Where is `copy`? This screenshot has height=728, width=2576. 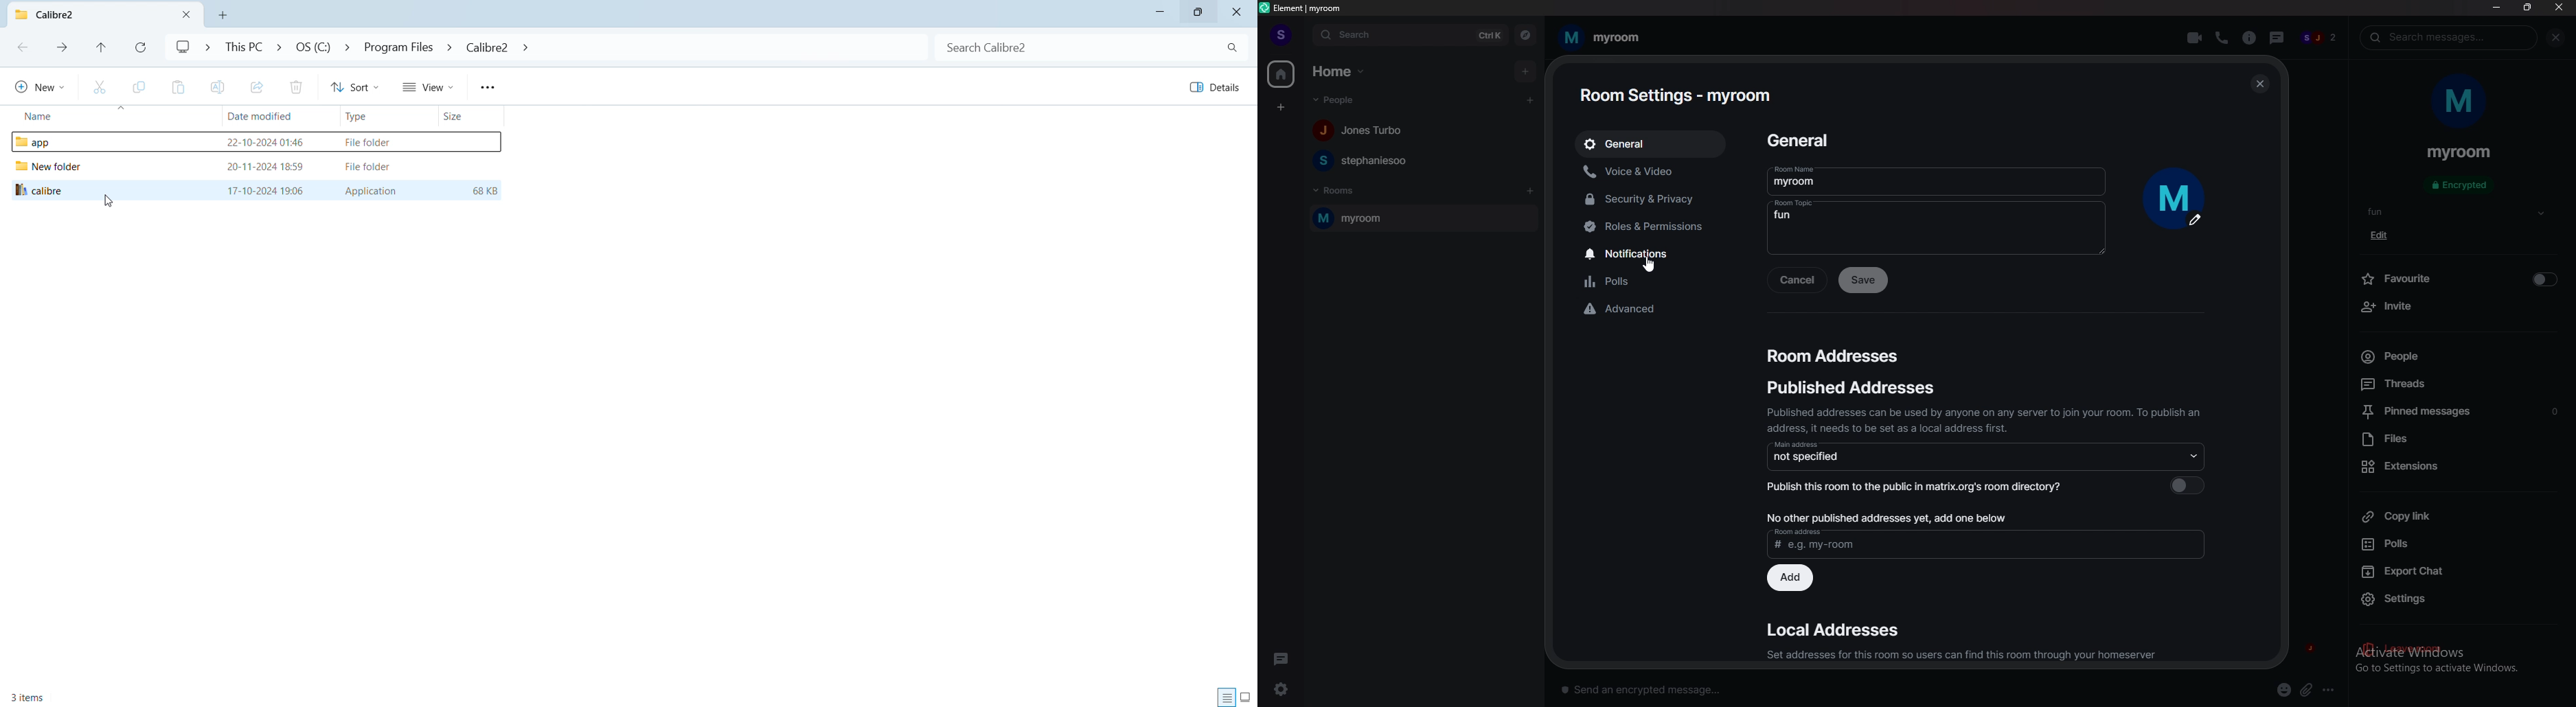
copy is located at coordinates (140, 85).